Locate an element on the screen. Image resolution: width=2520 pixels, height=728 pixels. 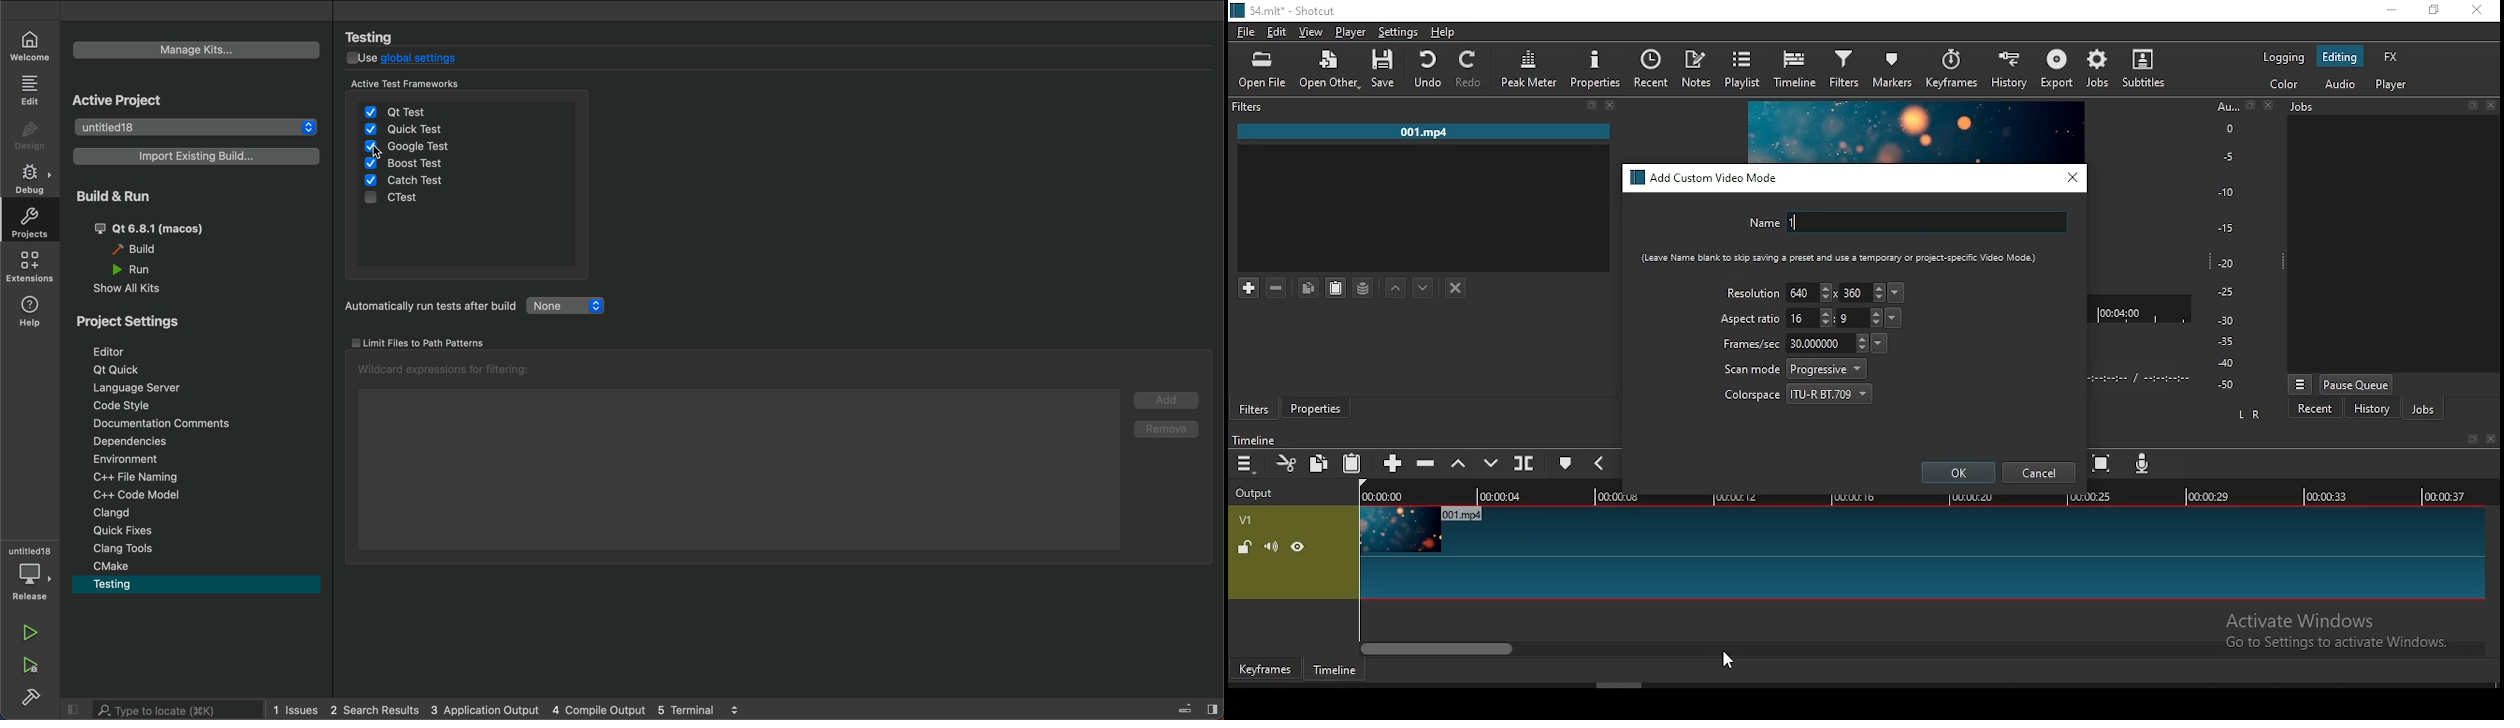
markers is located at coordinates (1894, 67).